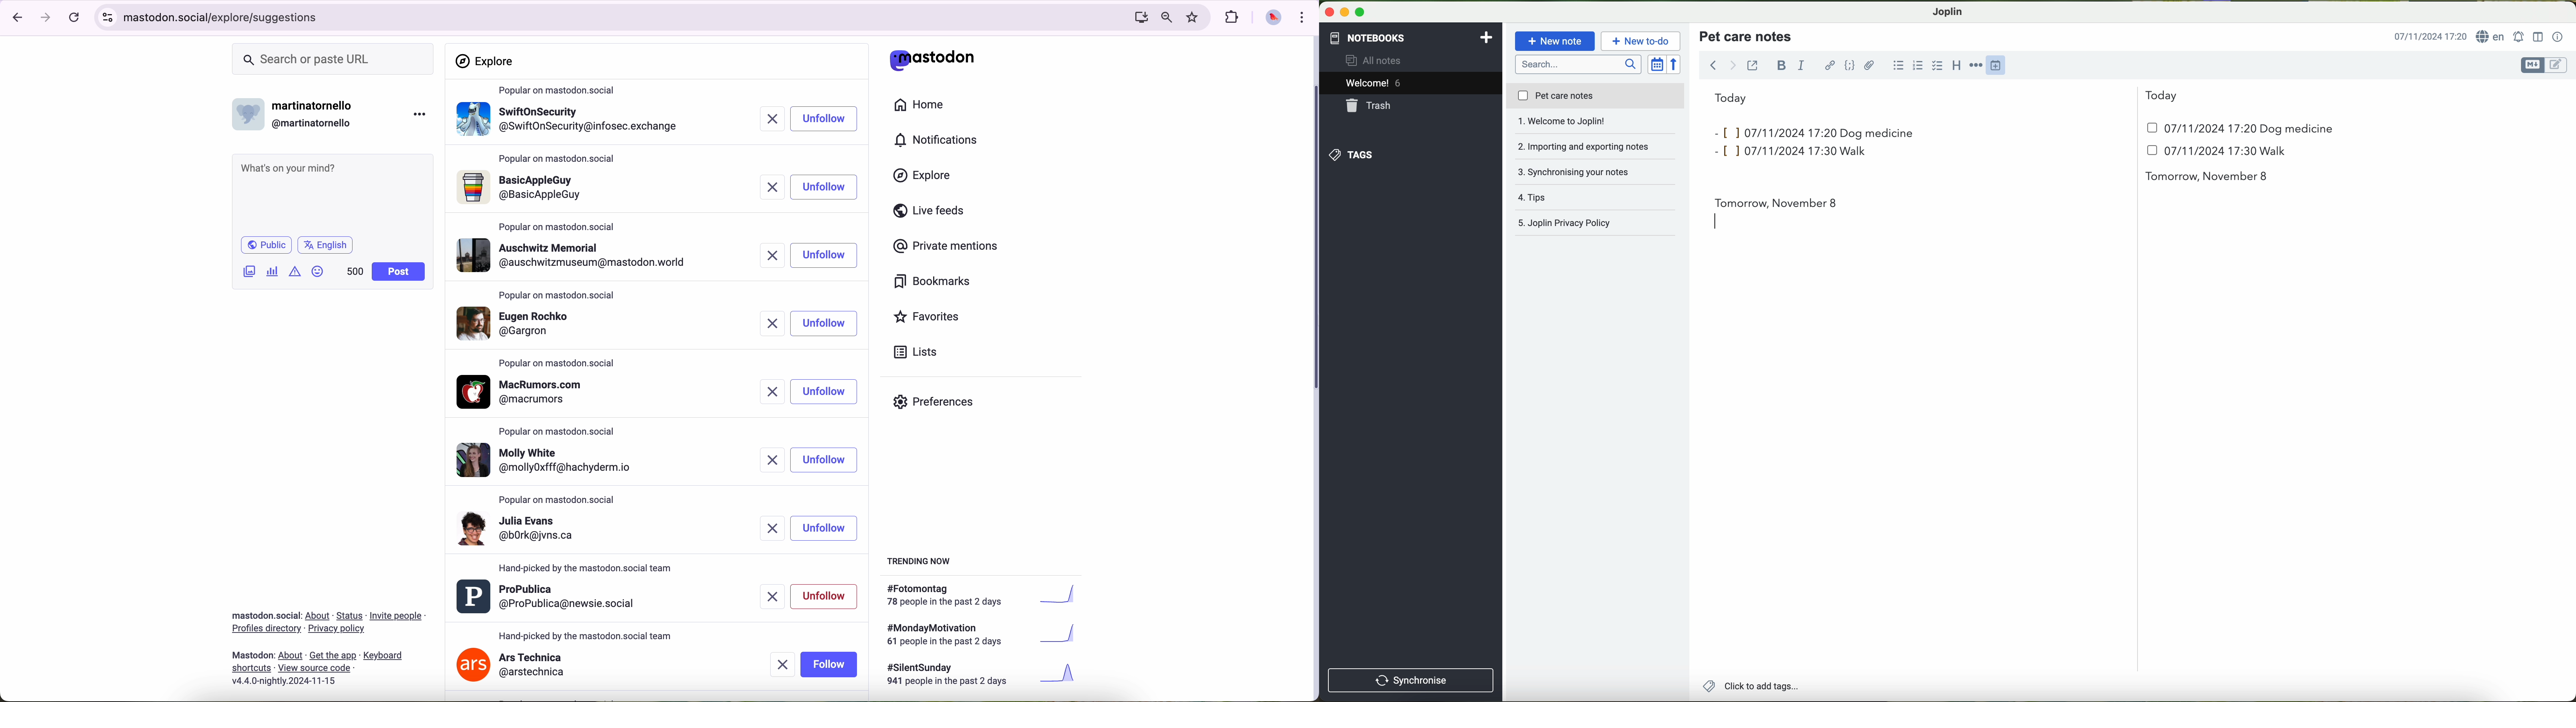 The height and width of the screenshot is (728, 2576). I want to click on remove, so click(768, 460).